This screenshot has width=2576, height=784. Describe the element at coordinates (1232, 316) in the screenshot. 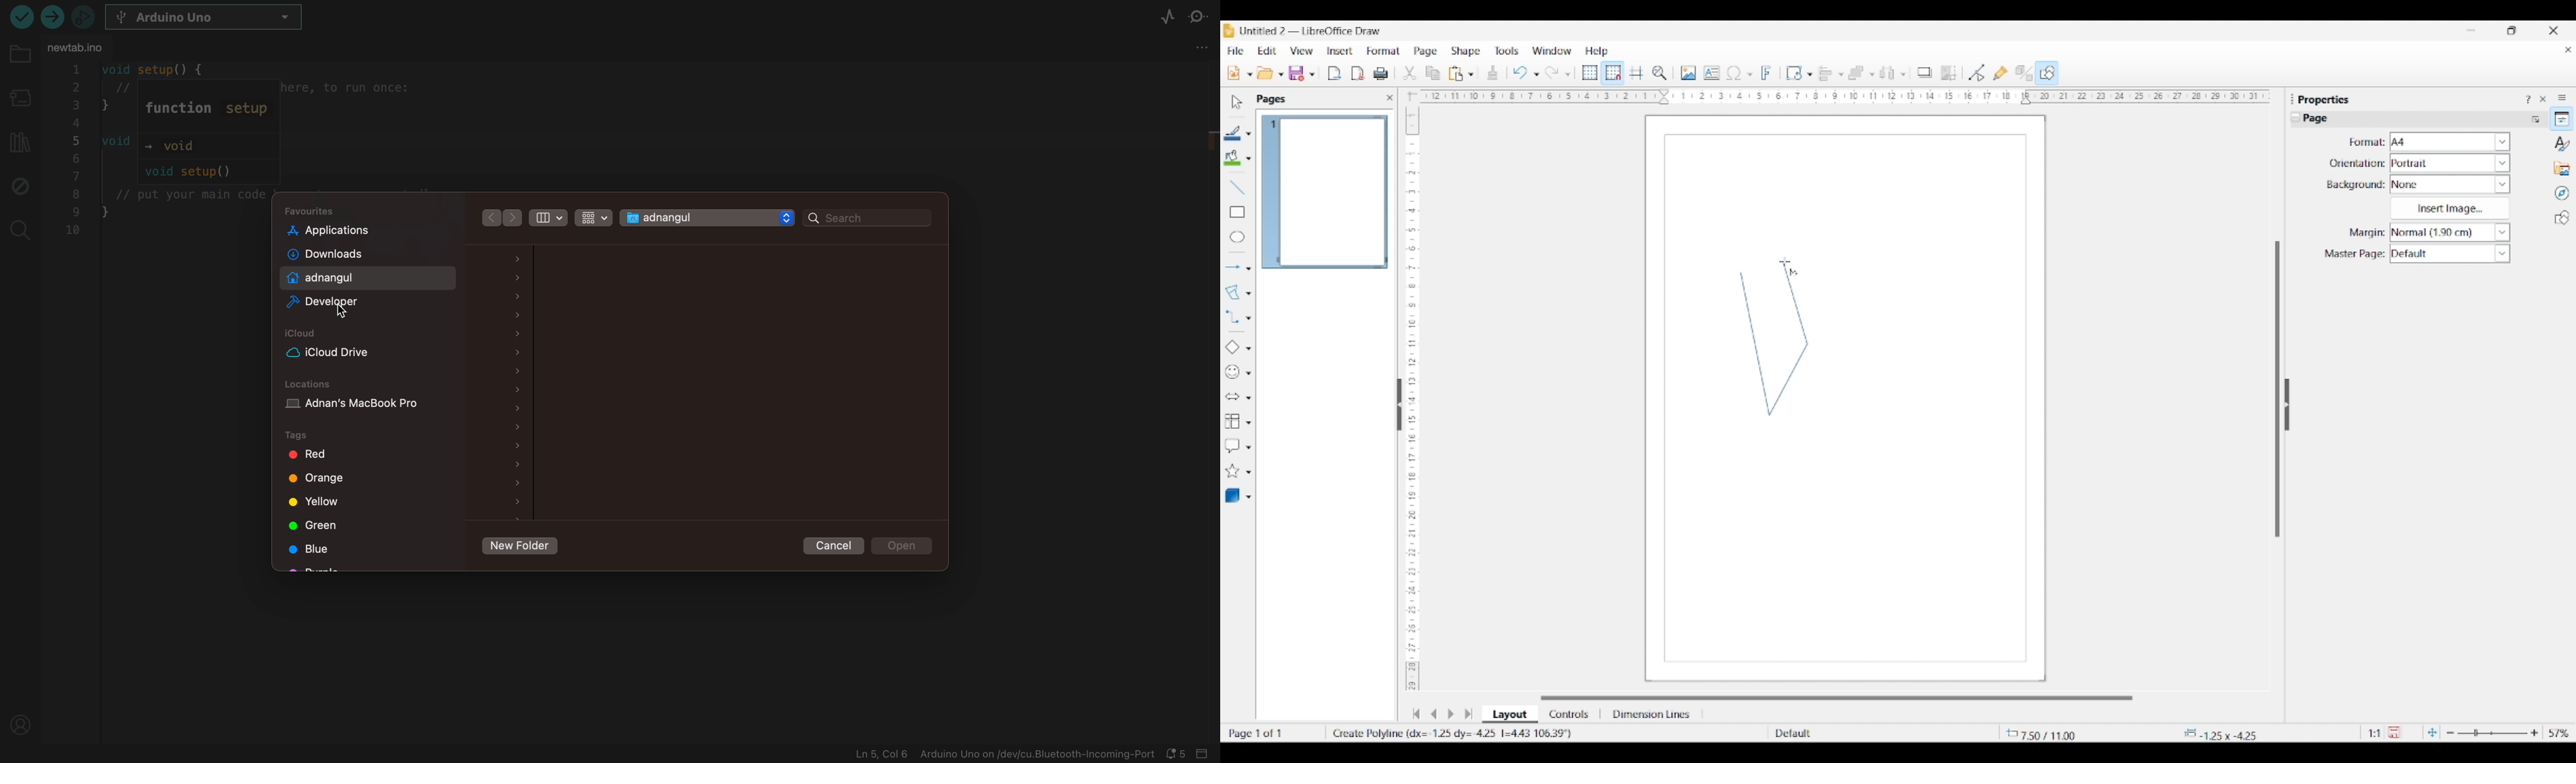

I see `Selected connector` at that location.